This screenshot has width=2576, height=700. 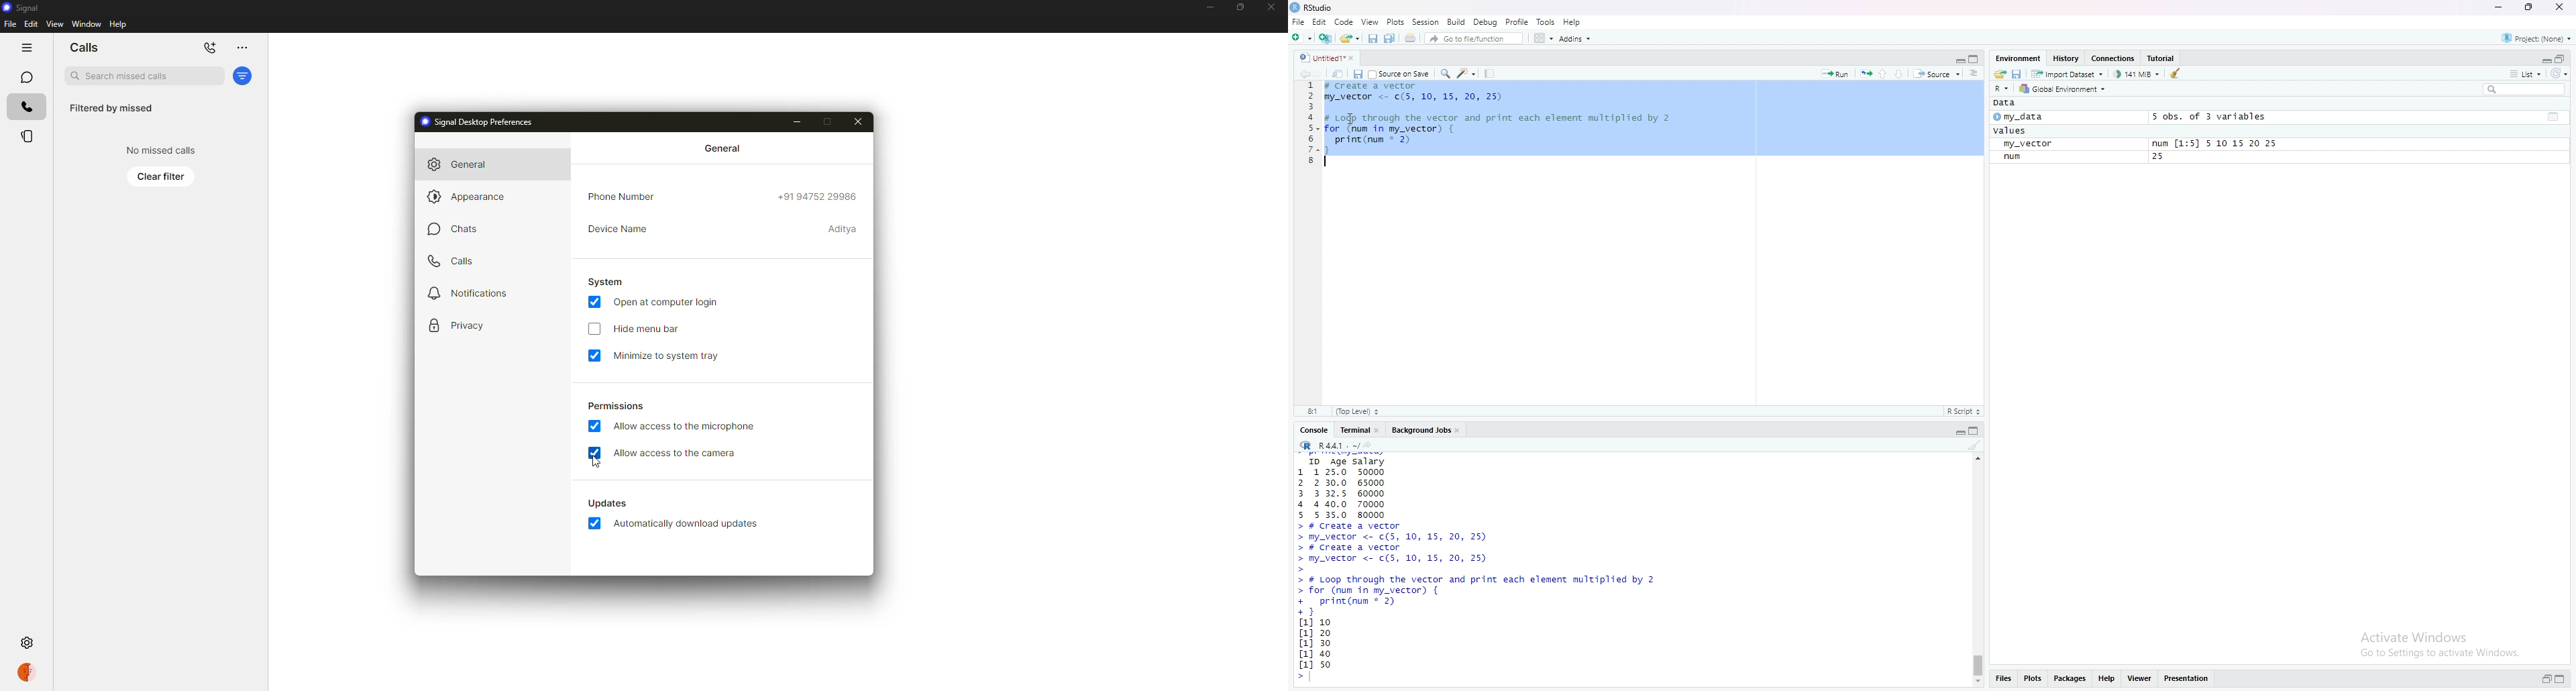 What do you see at coordinates (2108, 677) in the screenshot?
I see `help` at bounding box center [2108, 677].